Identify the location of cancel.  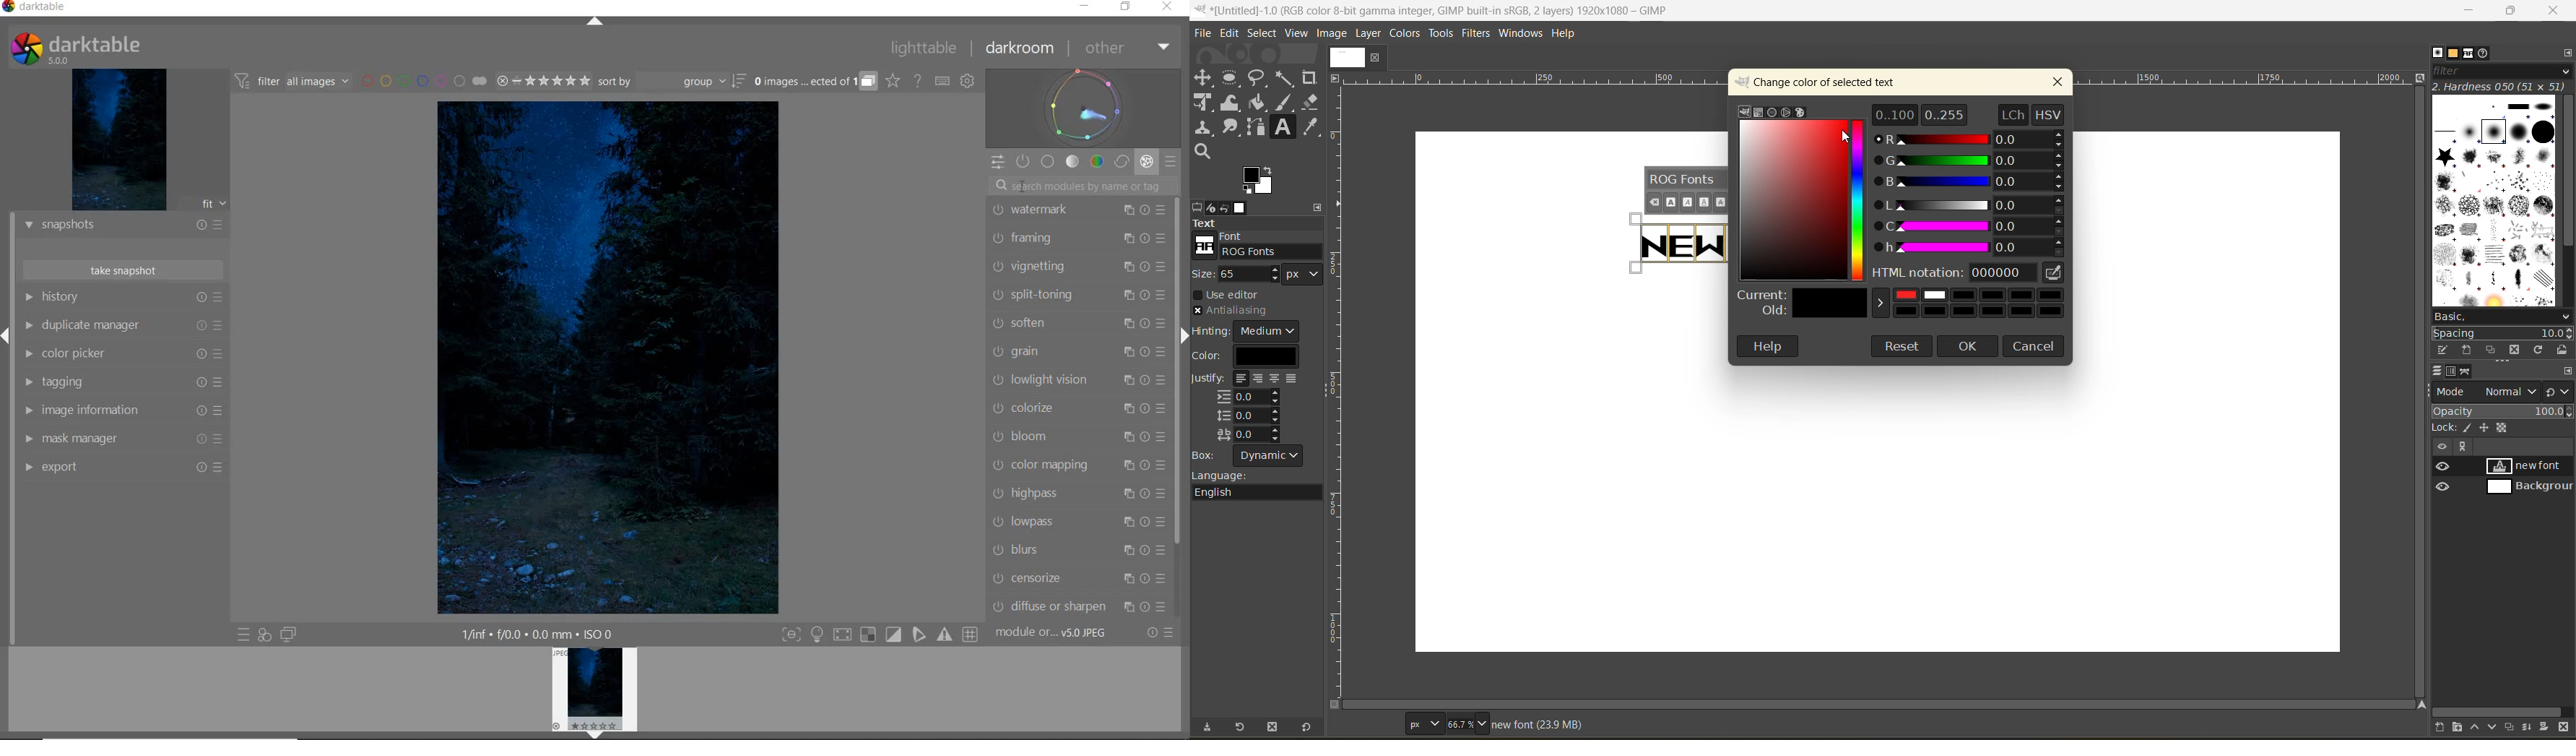
(2034, 344).